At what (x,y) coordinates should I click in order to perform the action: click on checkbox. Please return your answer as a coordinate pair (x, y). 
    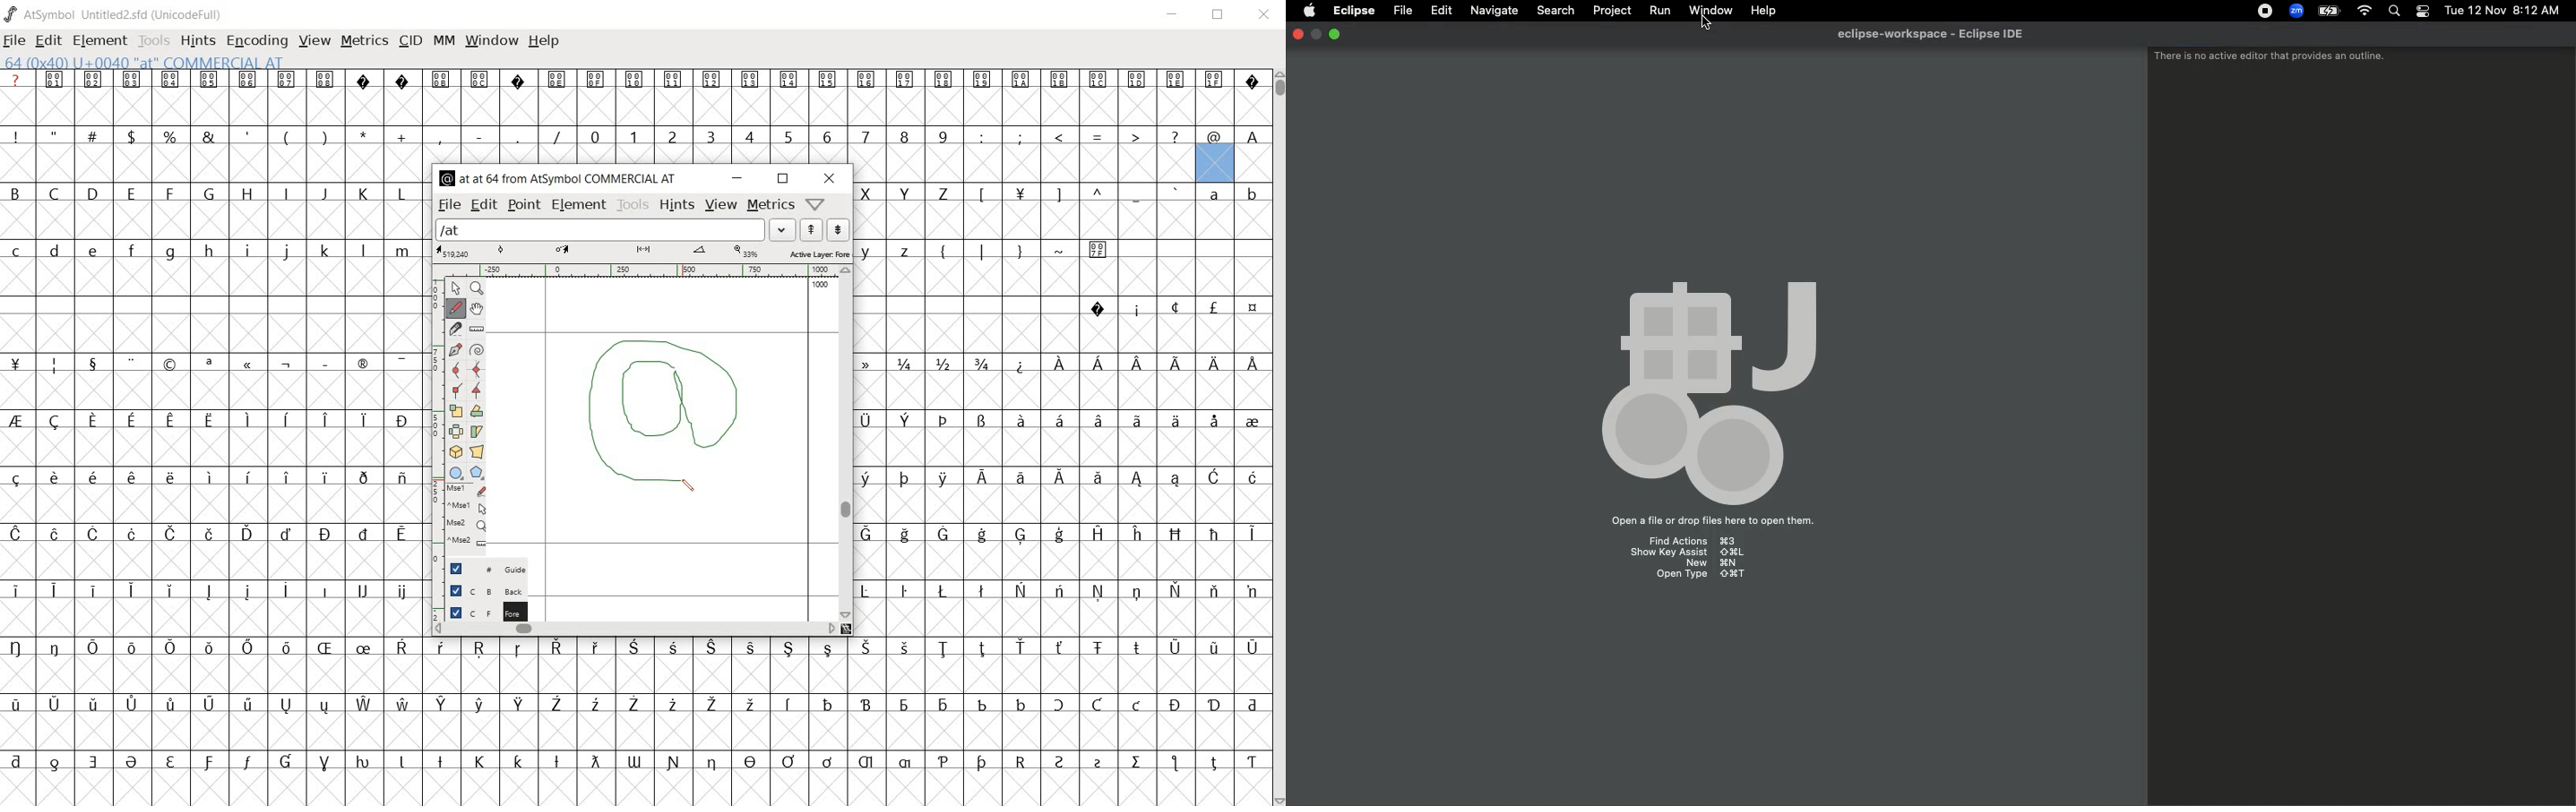
    Looking at the image, I should click on (454, 569).